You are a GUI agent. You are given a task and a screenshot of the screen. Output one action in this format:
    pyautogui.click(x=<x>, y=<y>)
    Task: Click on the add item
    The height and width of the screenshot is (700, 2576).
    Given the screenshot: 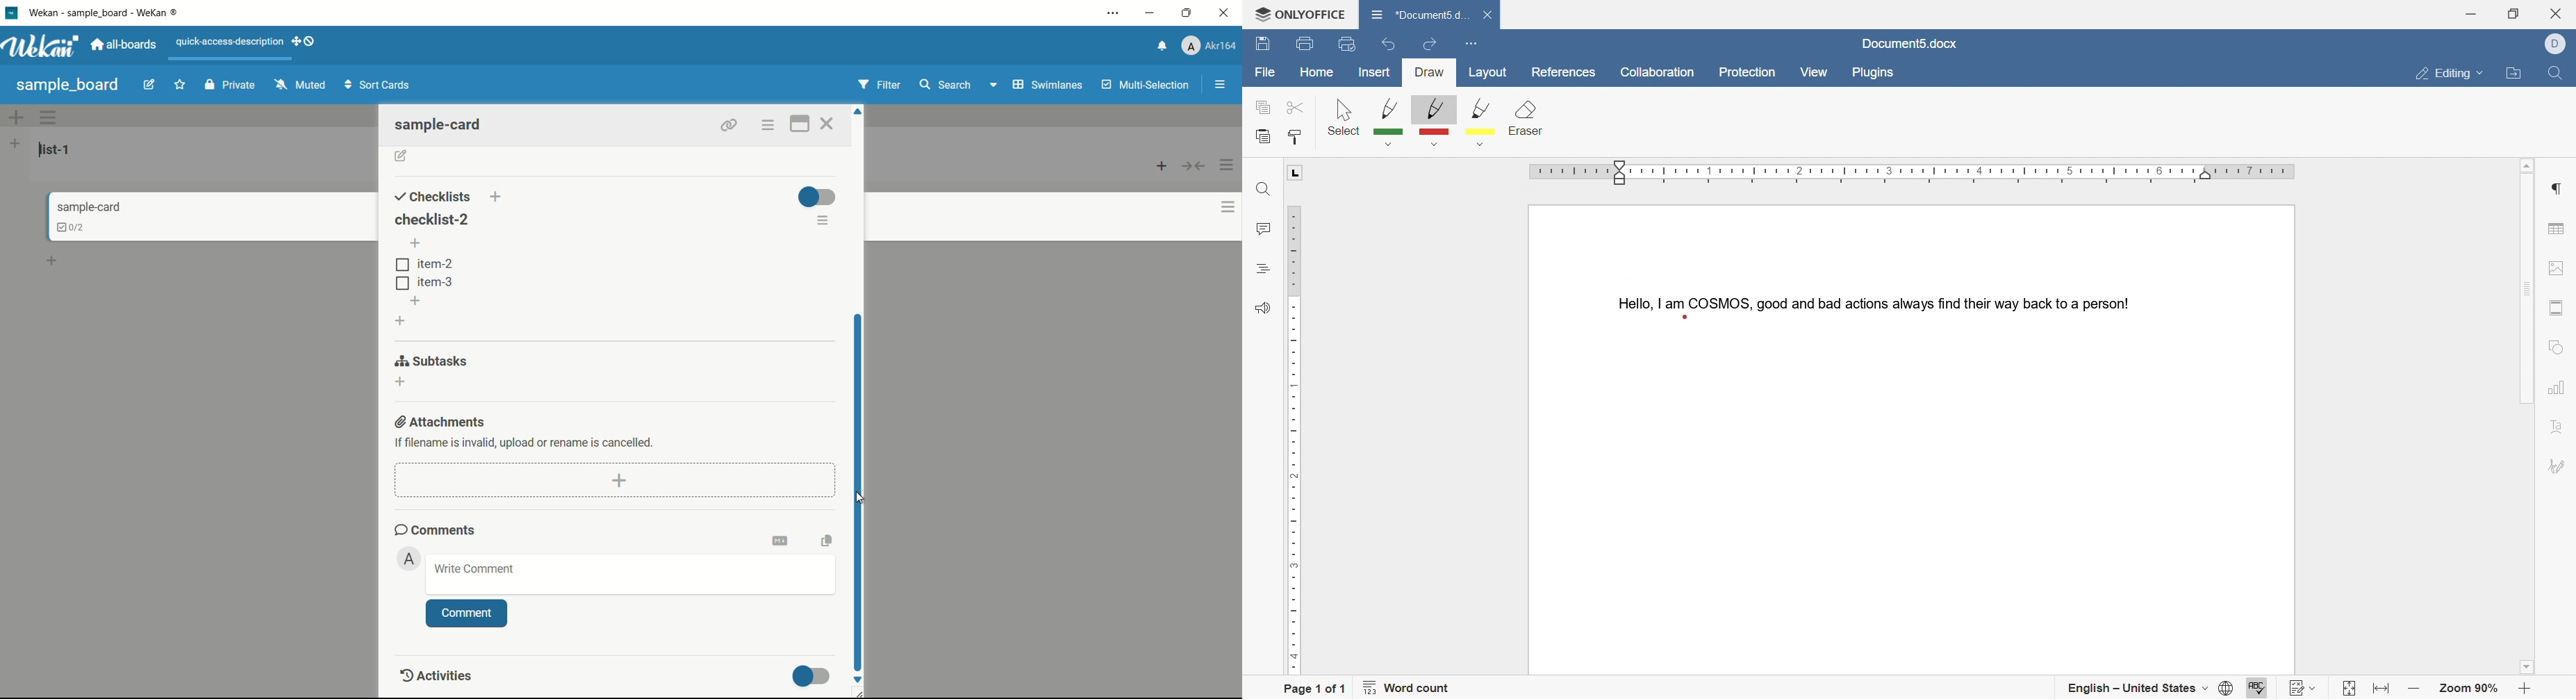 What is the action you would take?
    pyautogui.click(x=417, y=245)
    